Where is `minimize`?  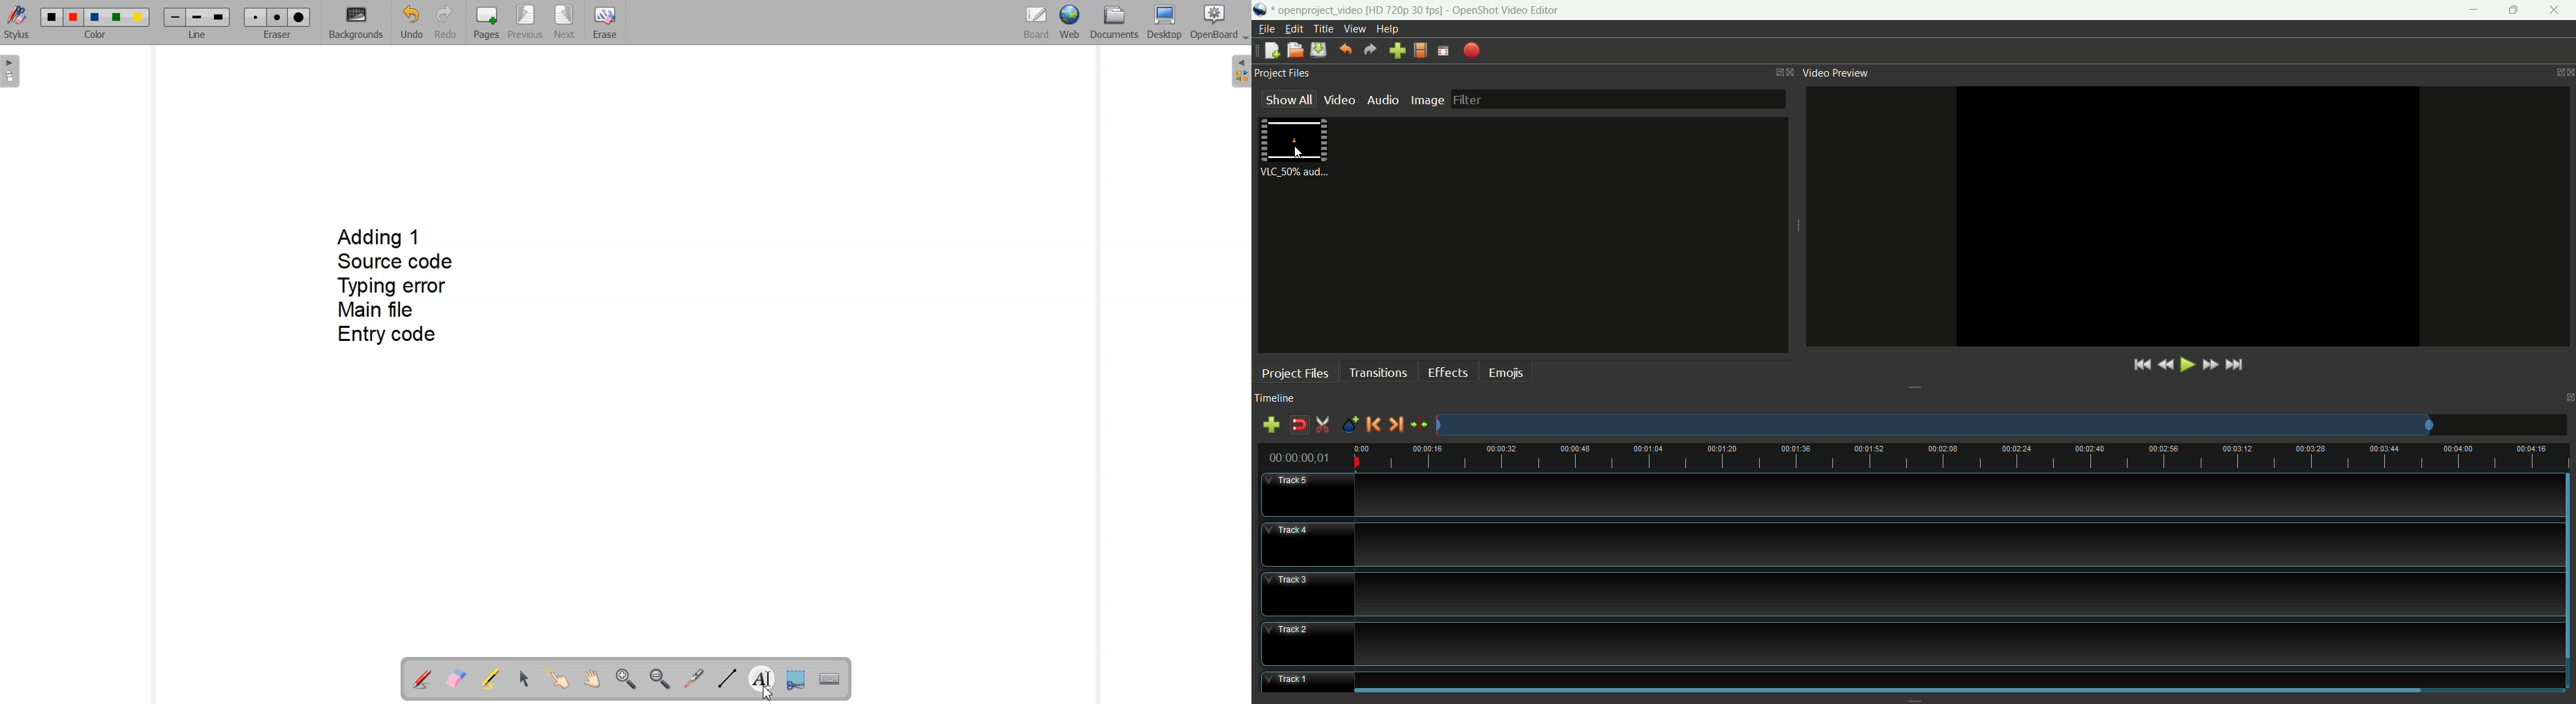
minimize is located at coordinates (2475, 9).